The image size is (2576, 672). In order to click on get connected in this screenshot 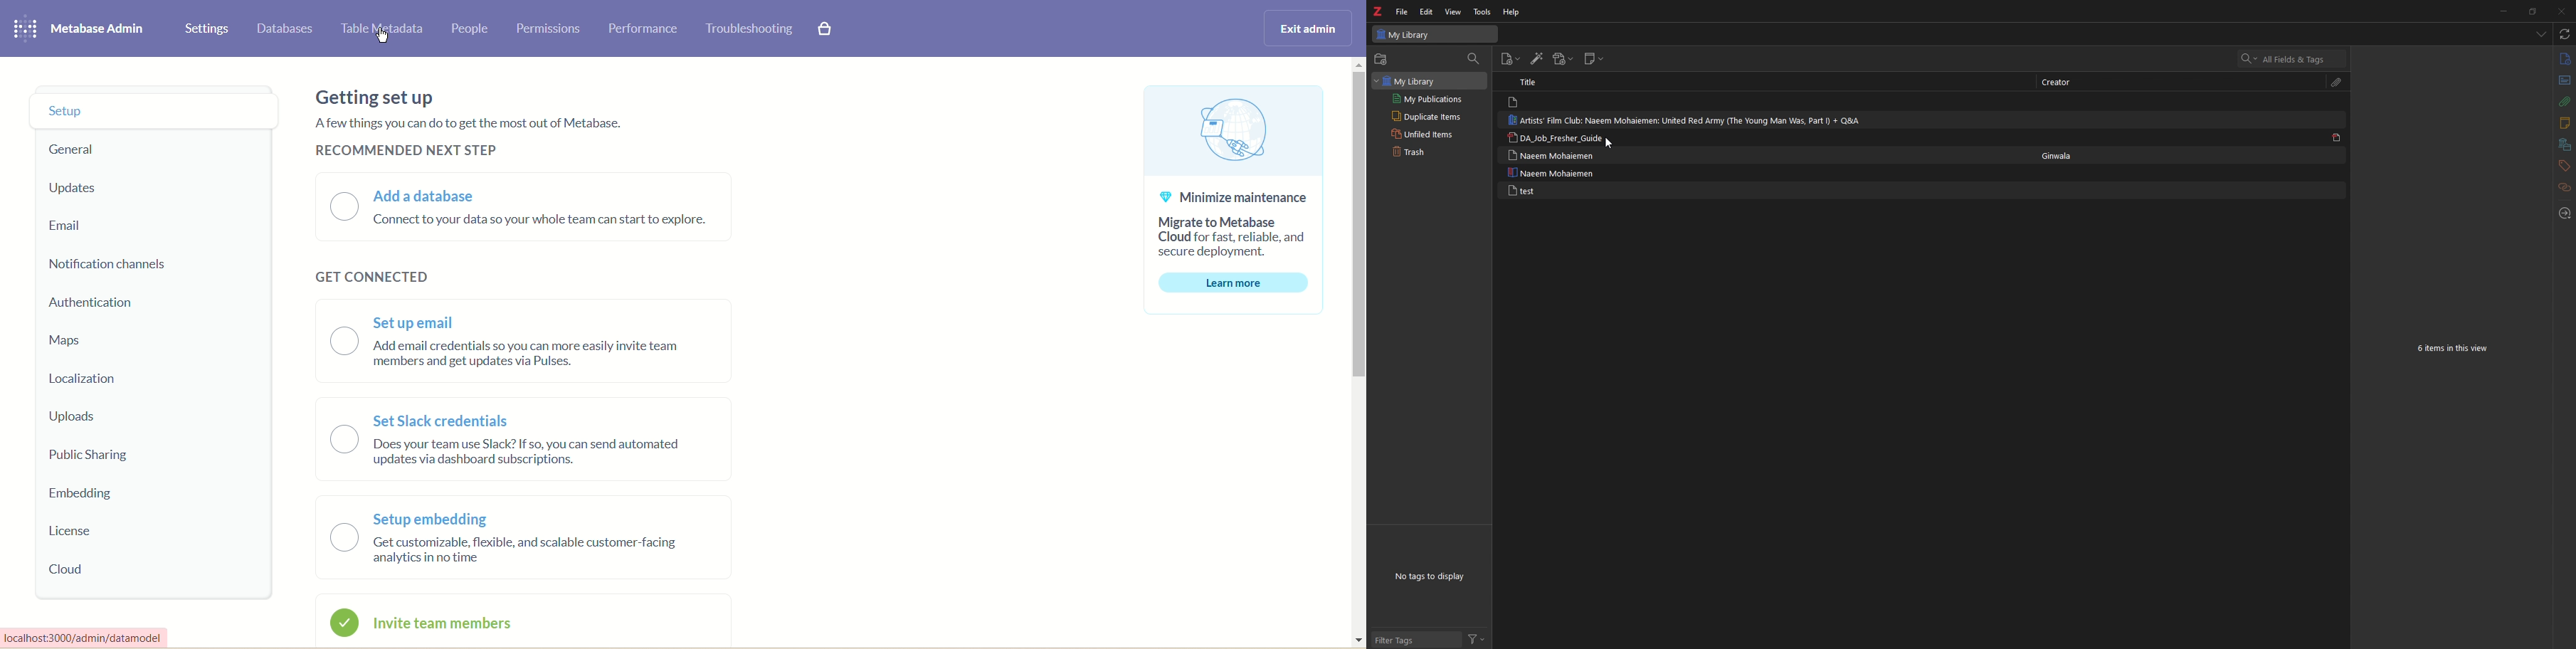, I will do `click(368, 271)`.